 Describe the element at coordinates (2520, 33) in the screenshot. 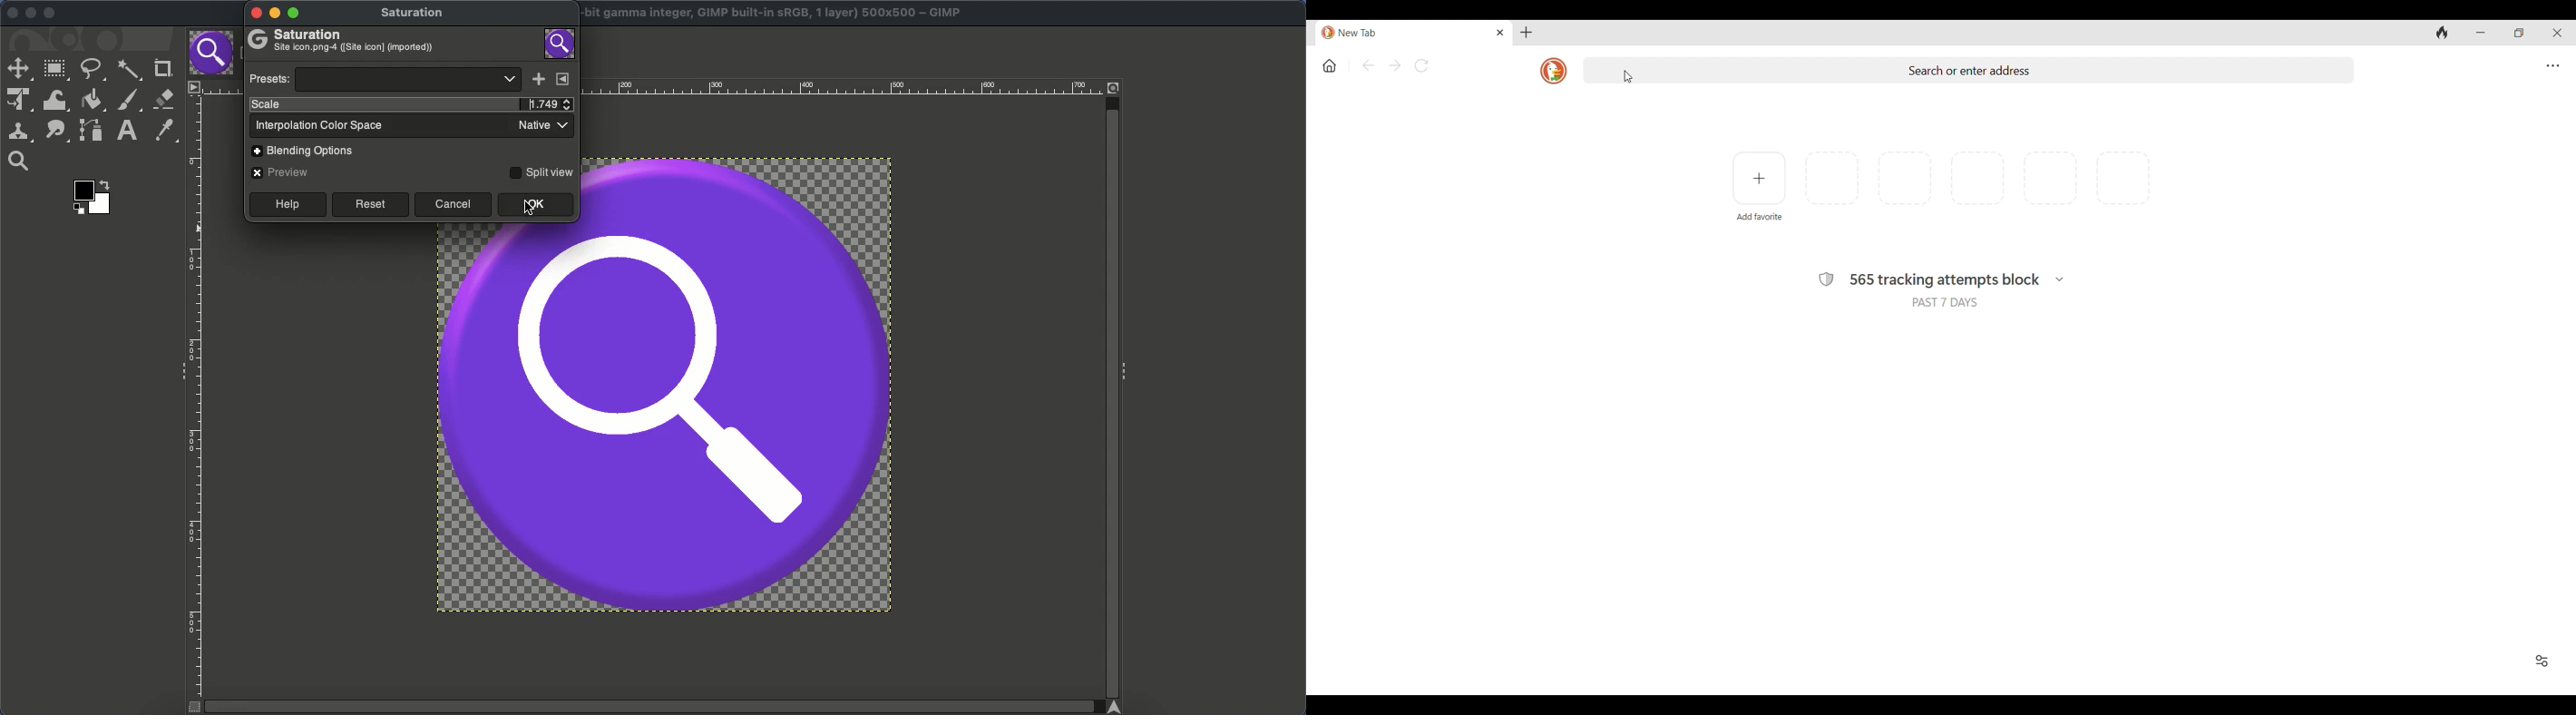

I see `Show interface in a smaller tab` at that location.